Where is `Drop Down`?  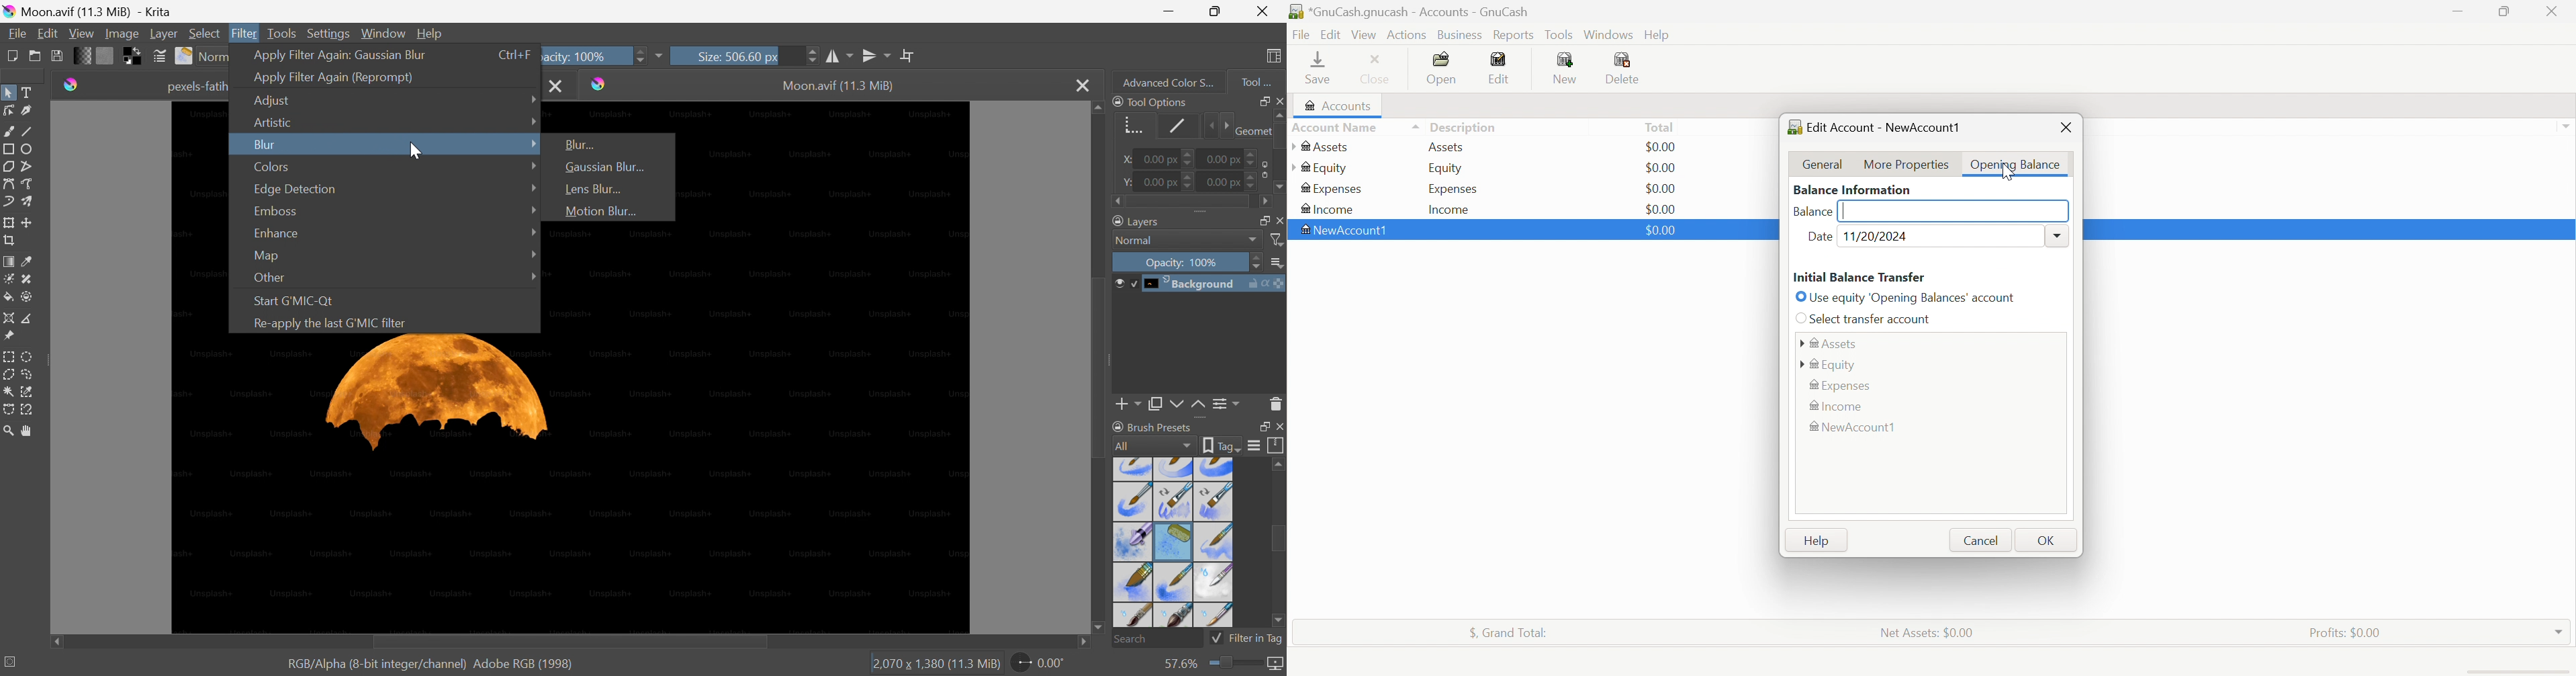
Drop Down is located at coordinates (533, 253).